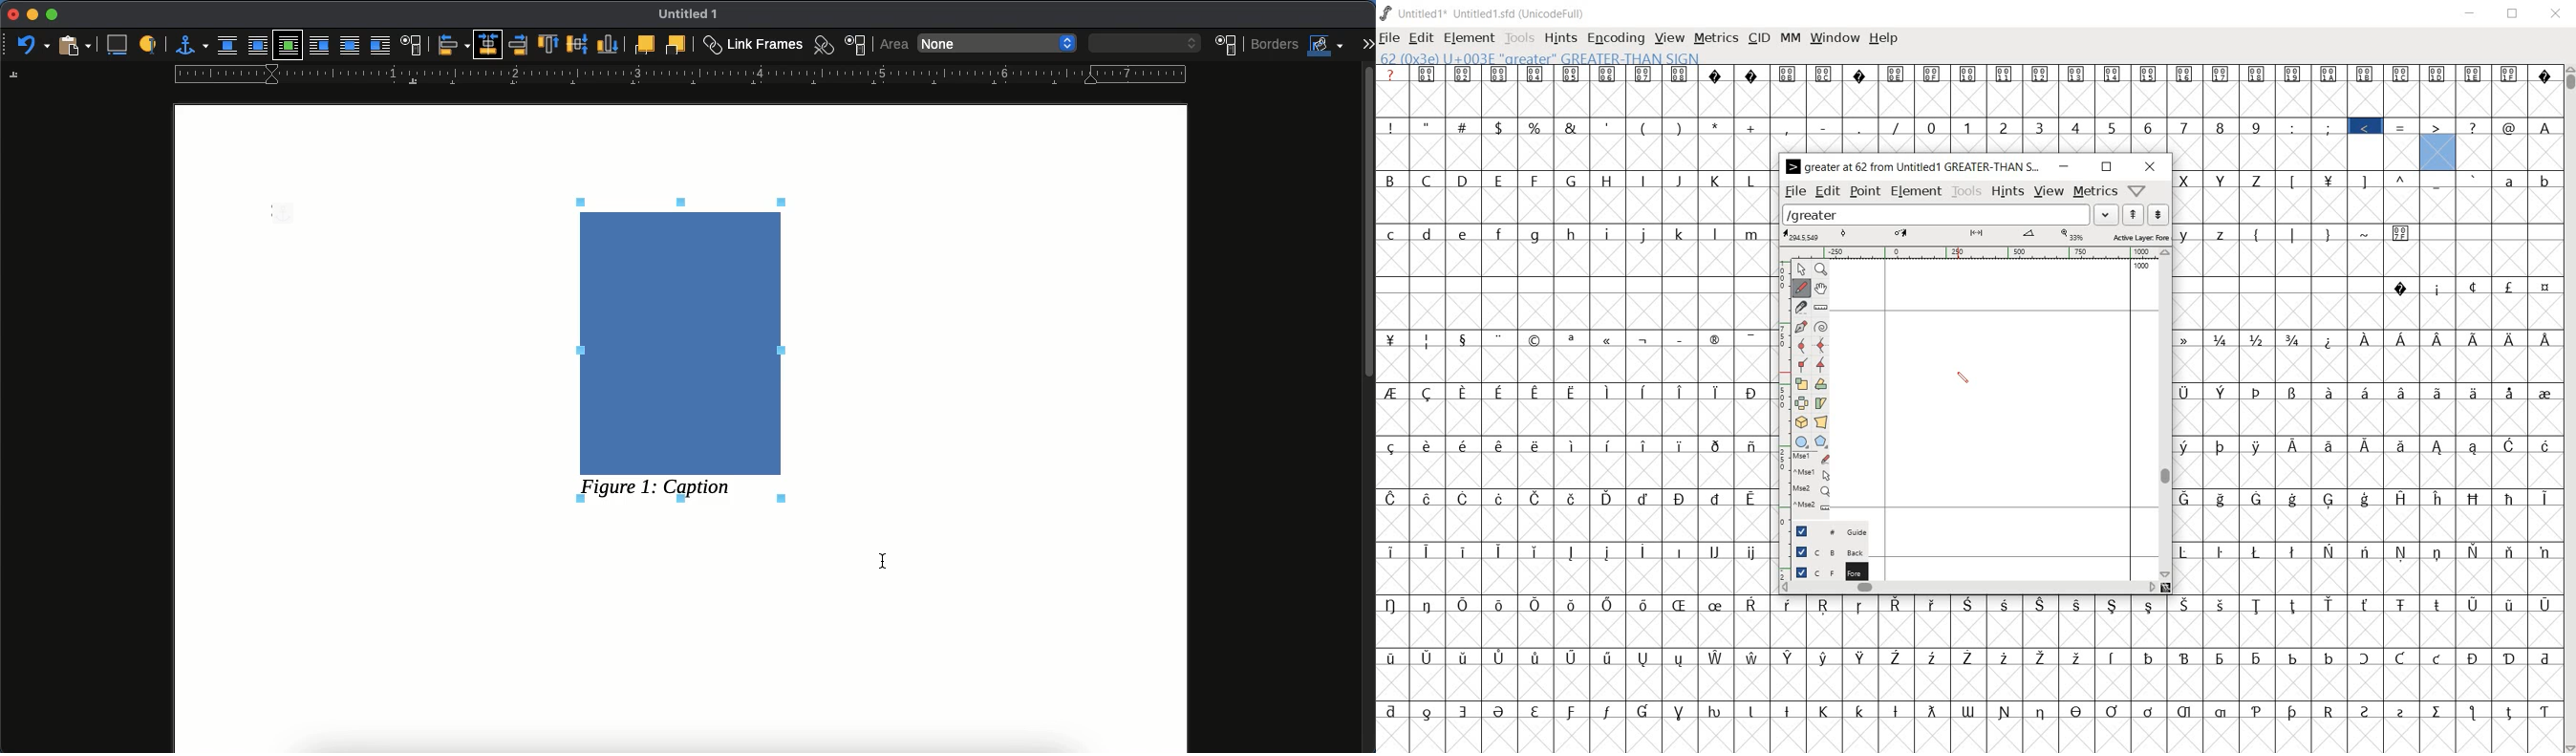 This screenshot has width=2576, height=756. I want to click on scroll, so click(1367, 406).